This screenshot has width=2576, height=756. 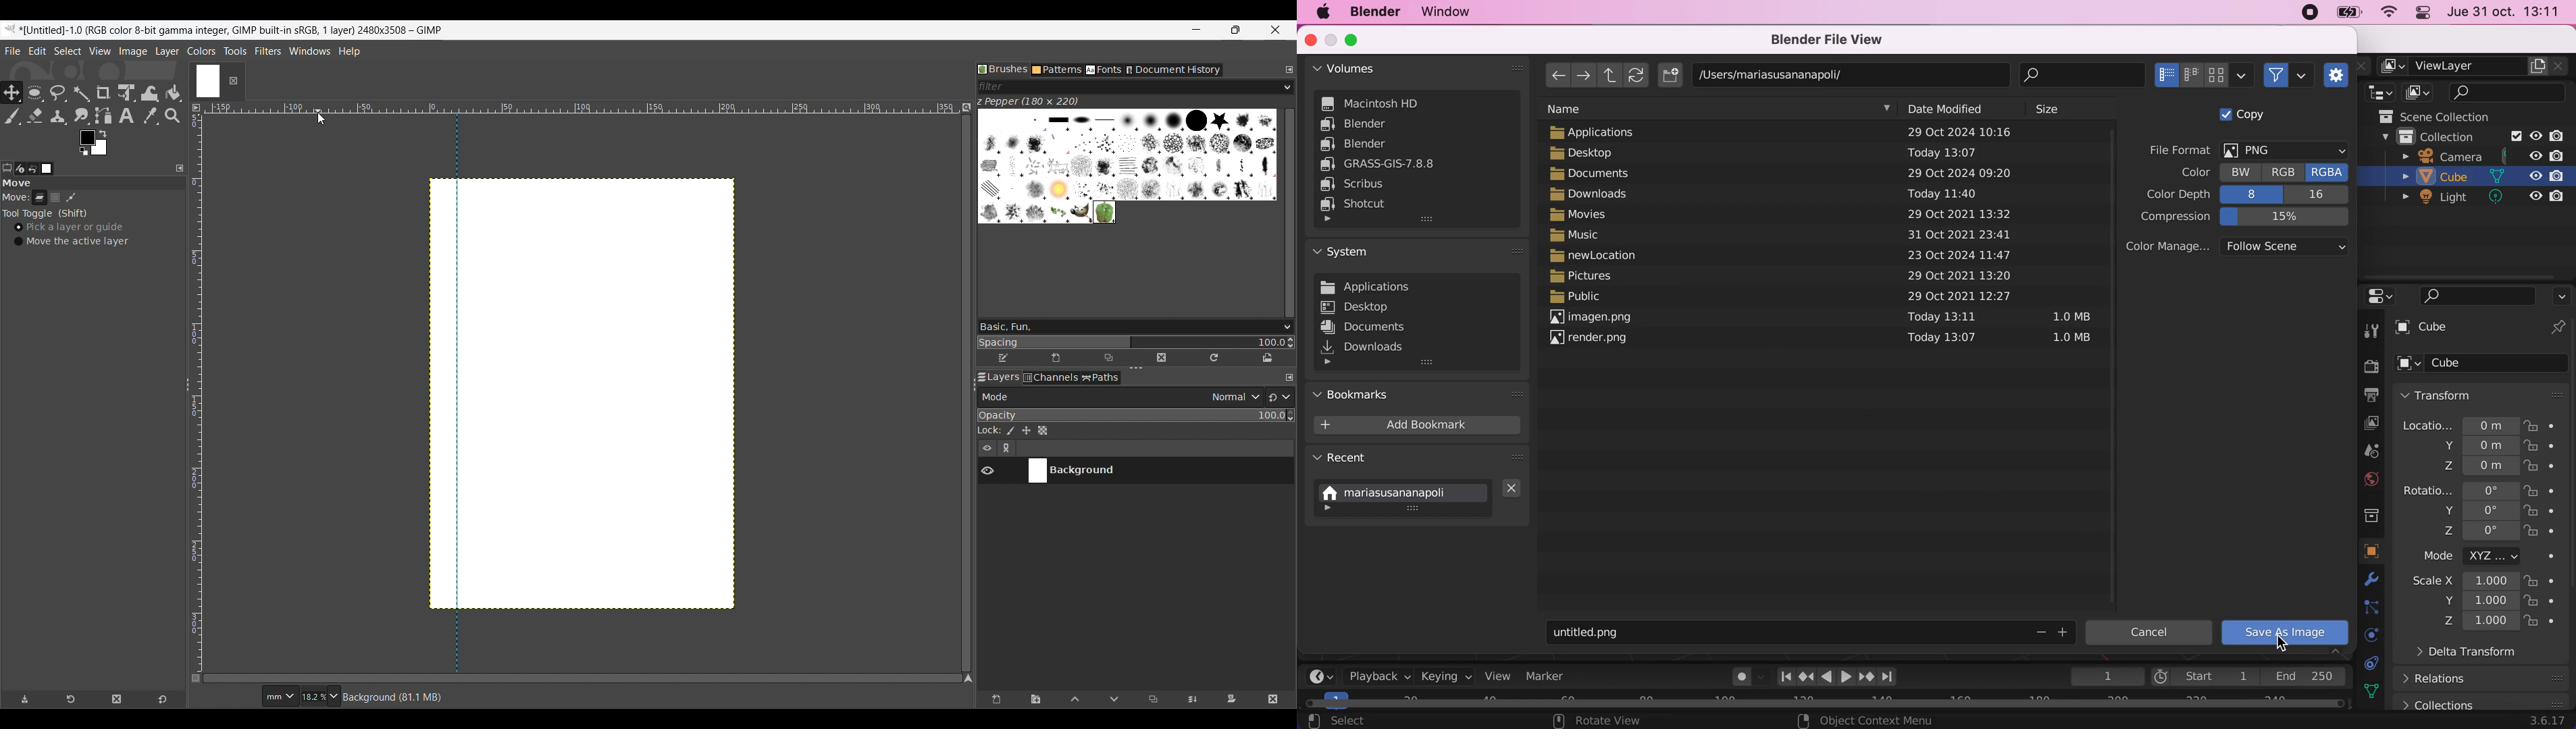 What do you see at coordinates (1289, 70) in the screenshot?
I see `Configure this tab` at bounding box center [1289, 70].